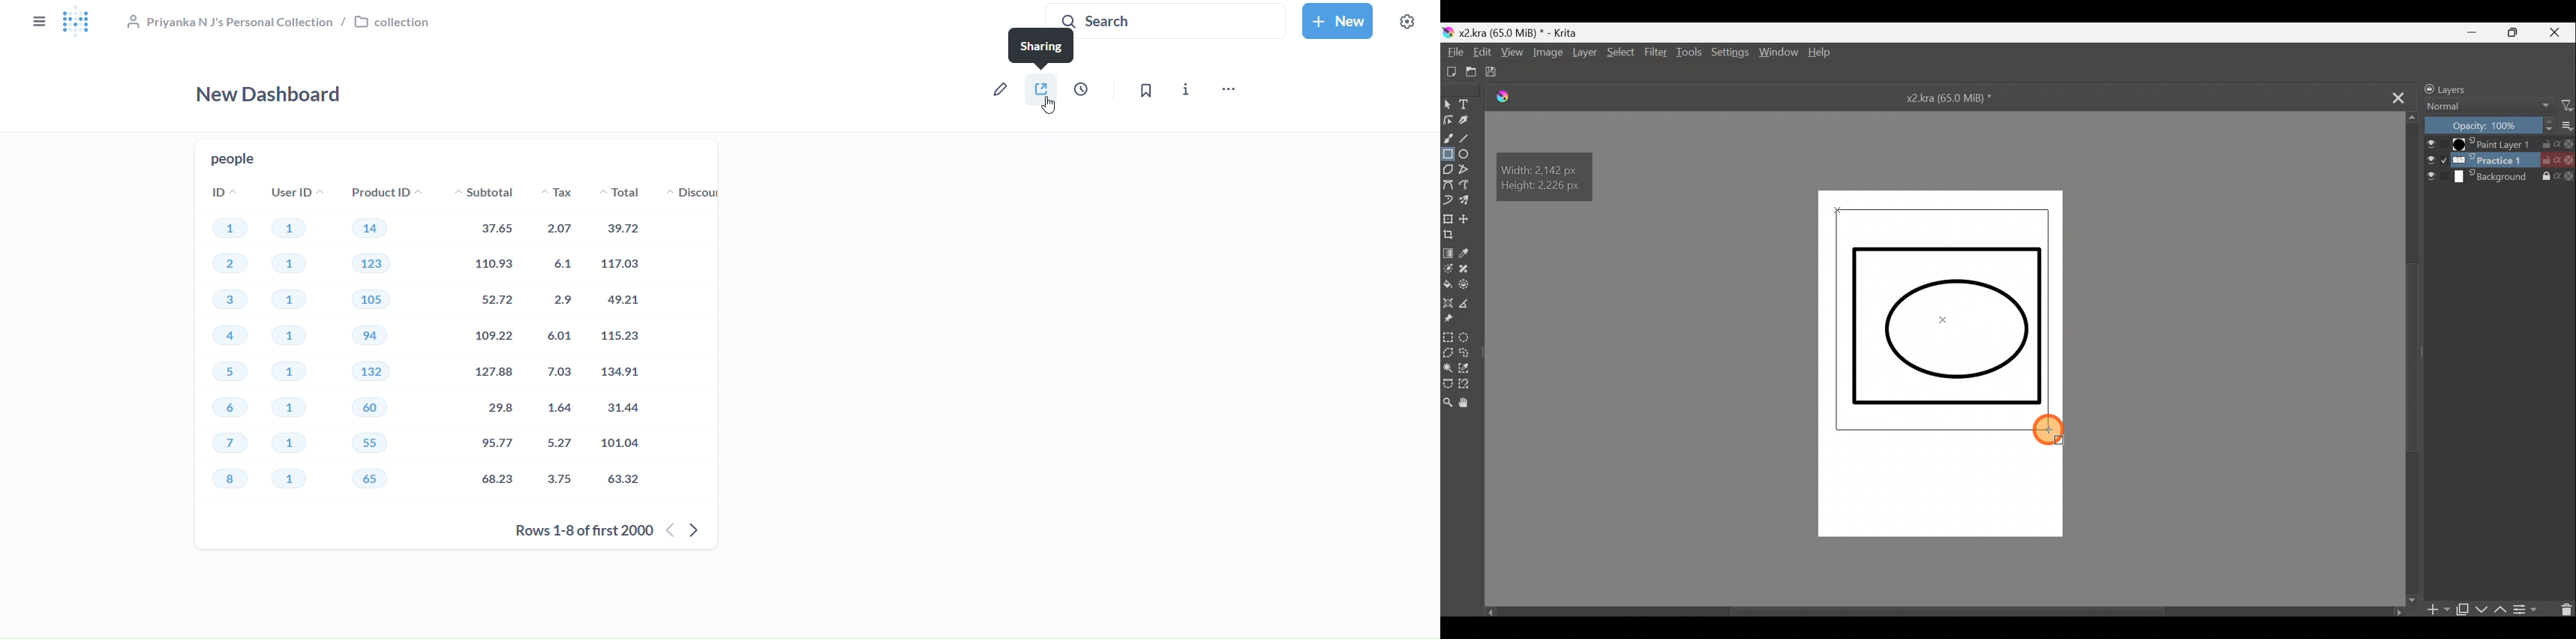 The width and height of the screenshot is (2576, 644). Describe the element at coordinates (1466, 302) in the screenshot. I see `Measure distance between two points` at that location.